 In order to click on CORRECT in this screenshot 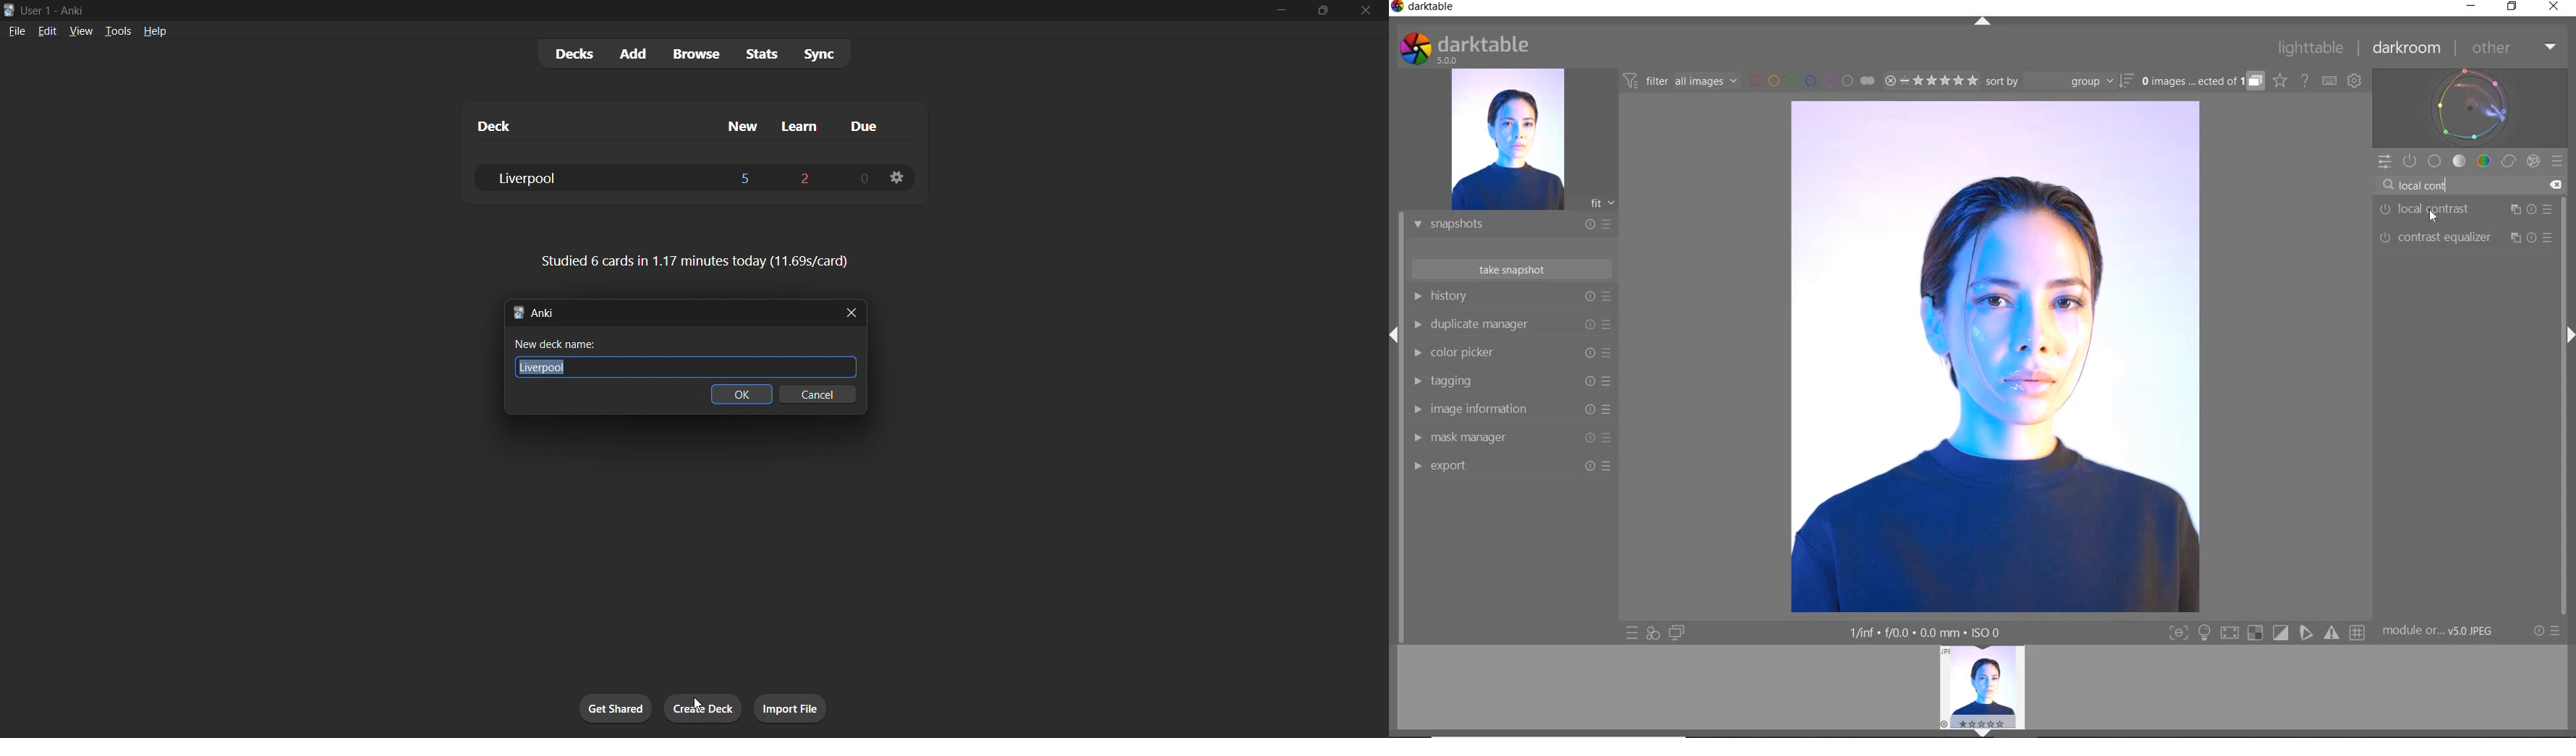, I will do `click(2510, 163)`.